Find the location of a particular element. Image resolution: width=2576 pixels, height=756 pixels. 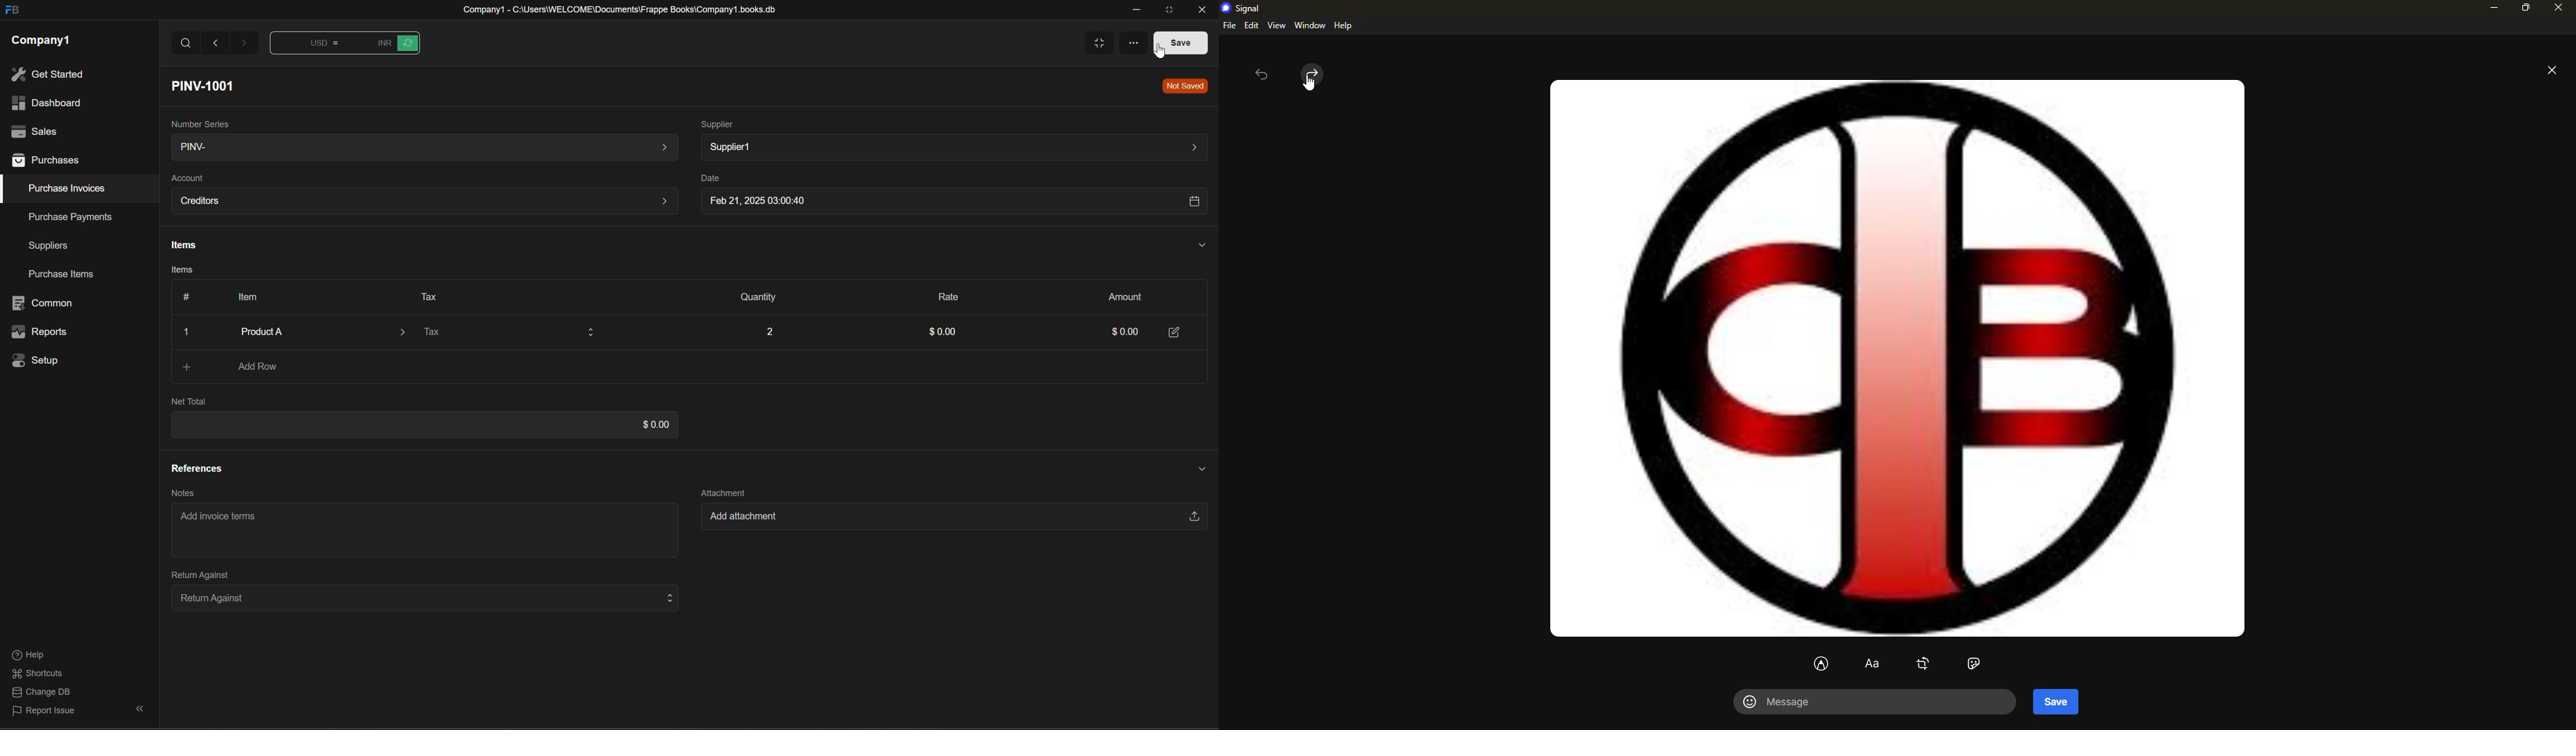

Return Against is located at coordinates (420, 597).